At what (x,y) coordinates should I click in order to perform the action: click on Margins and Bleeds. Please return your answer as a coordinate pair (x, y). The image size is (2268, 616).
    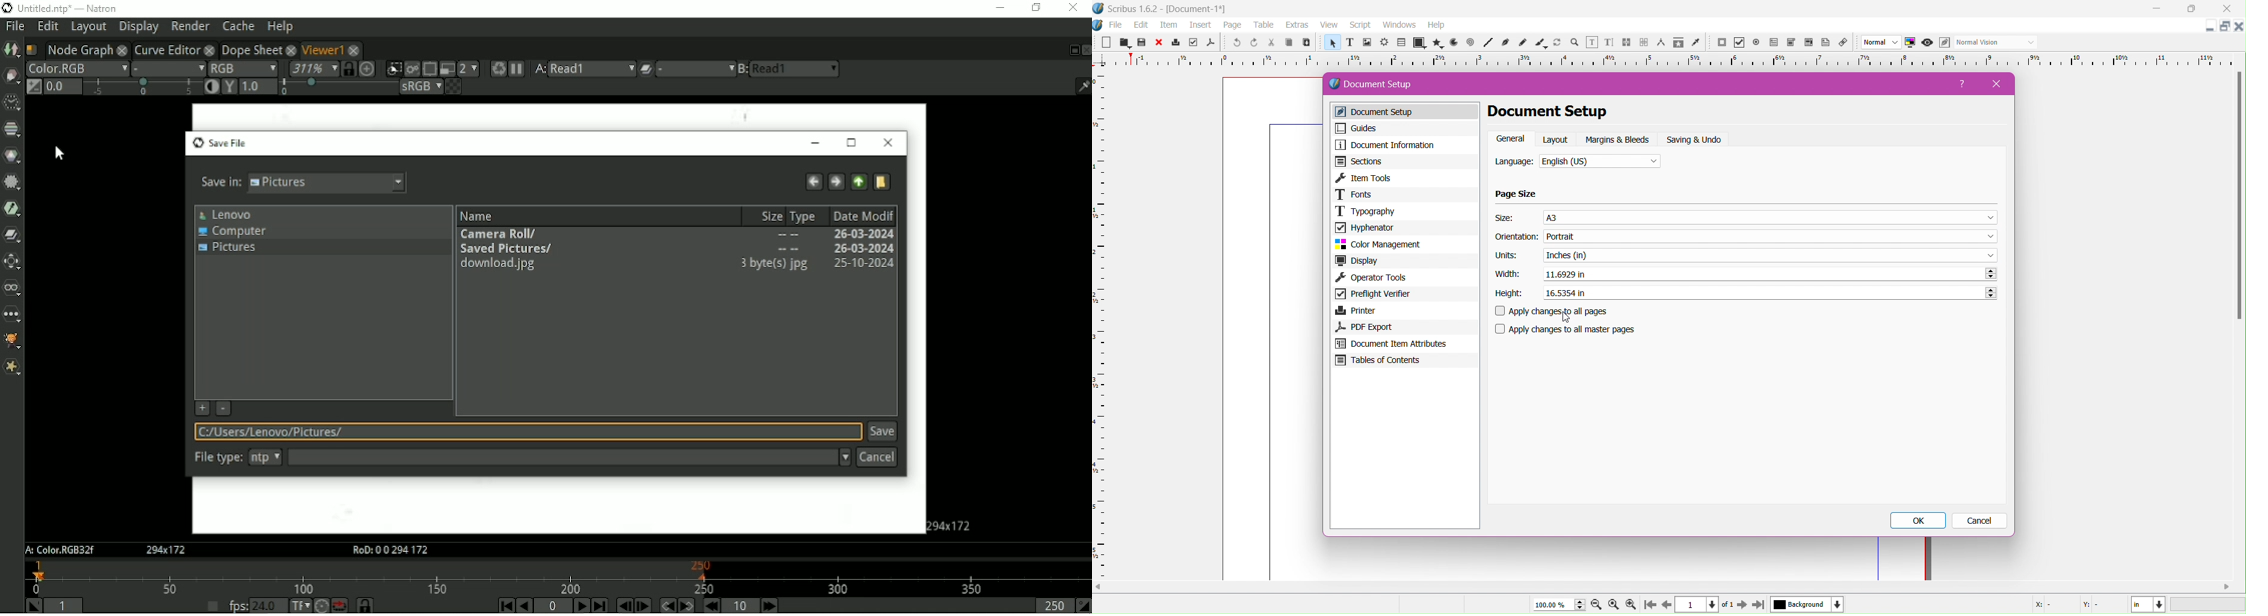
    Looking at the image, I should click on (1619, 140).